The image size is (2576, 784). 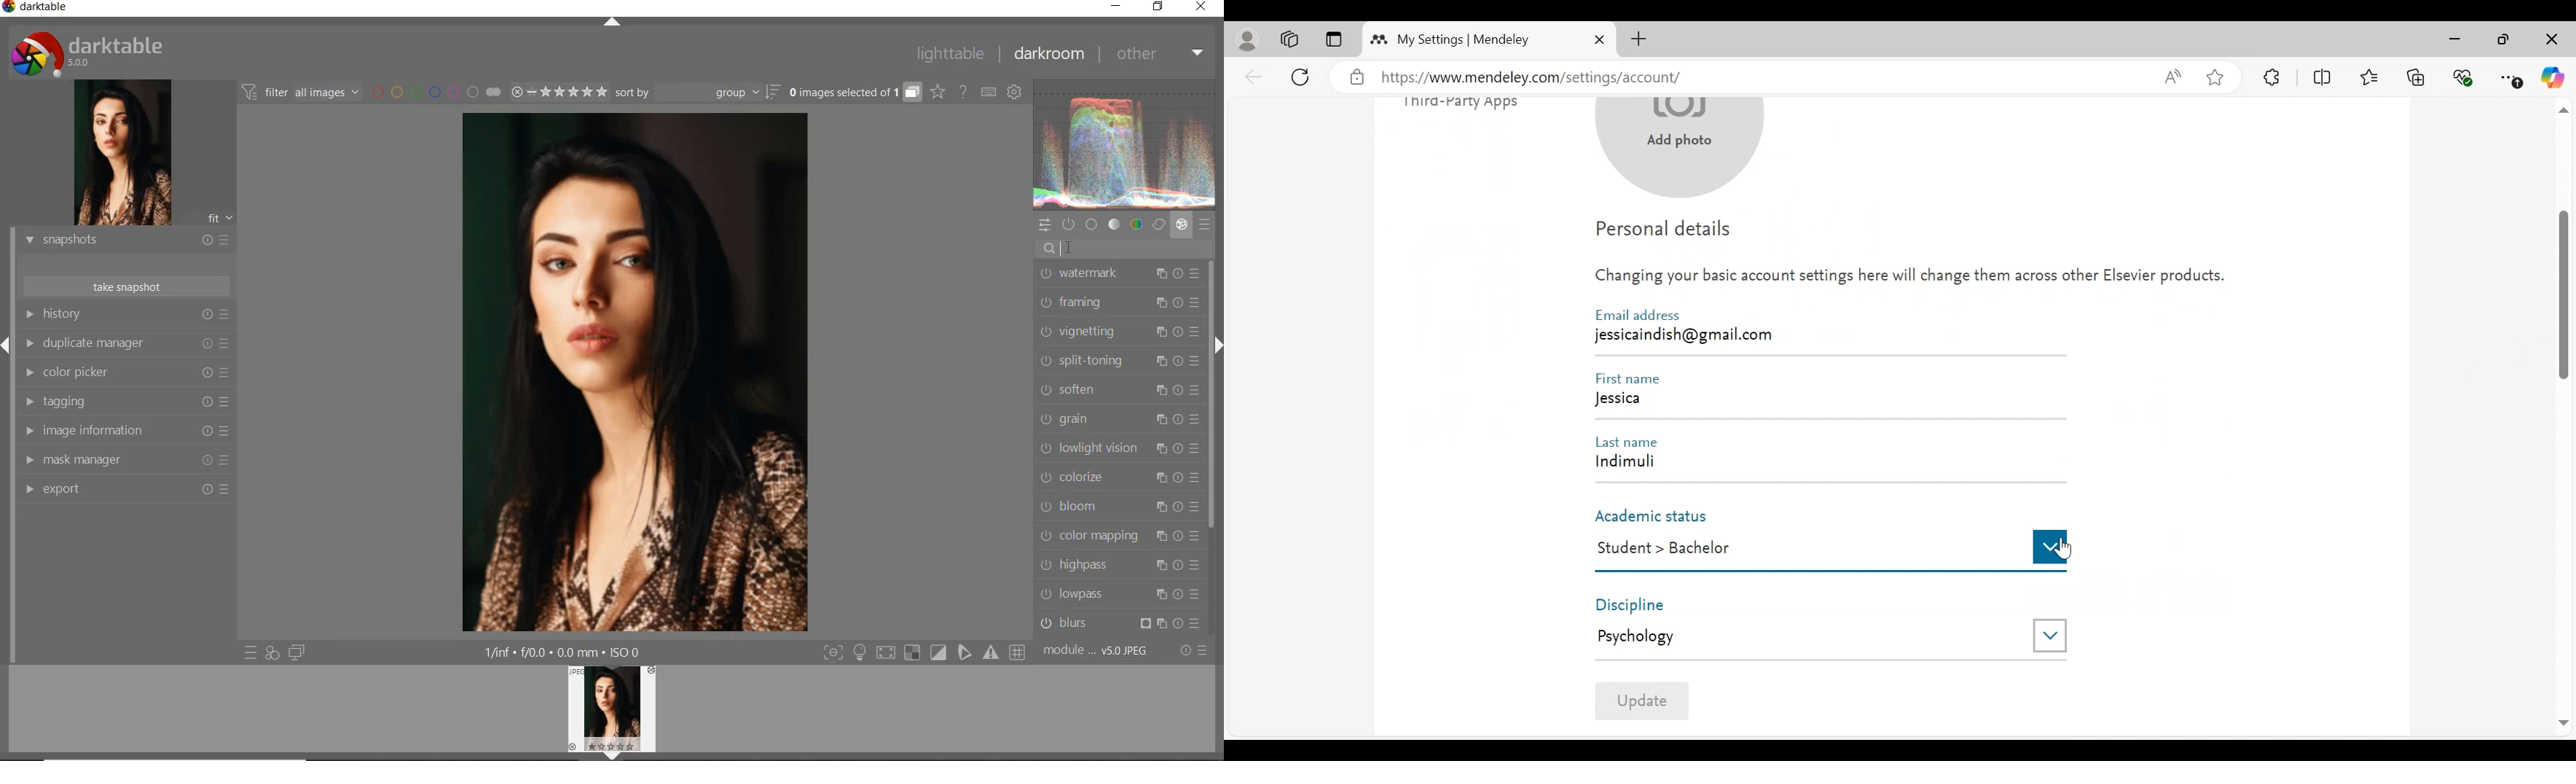 I want to click on base, so click(x=1092, y=223).